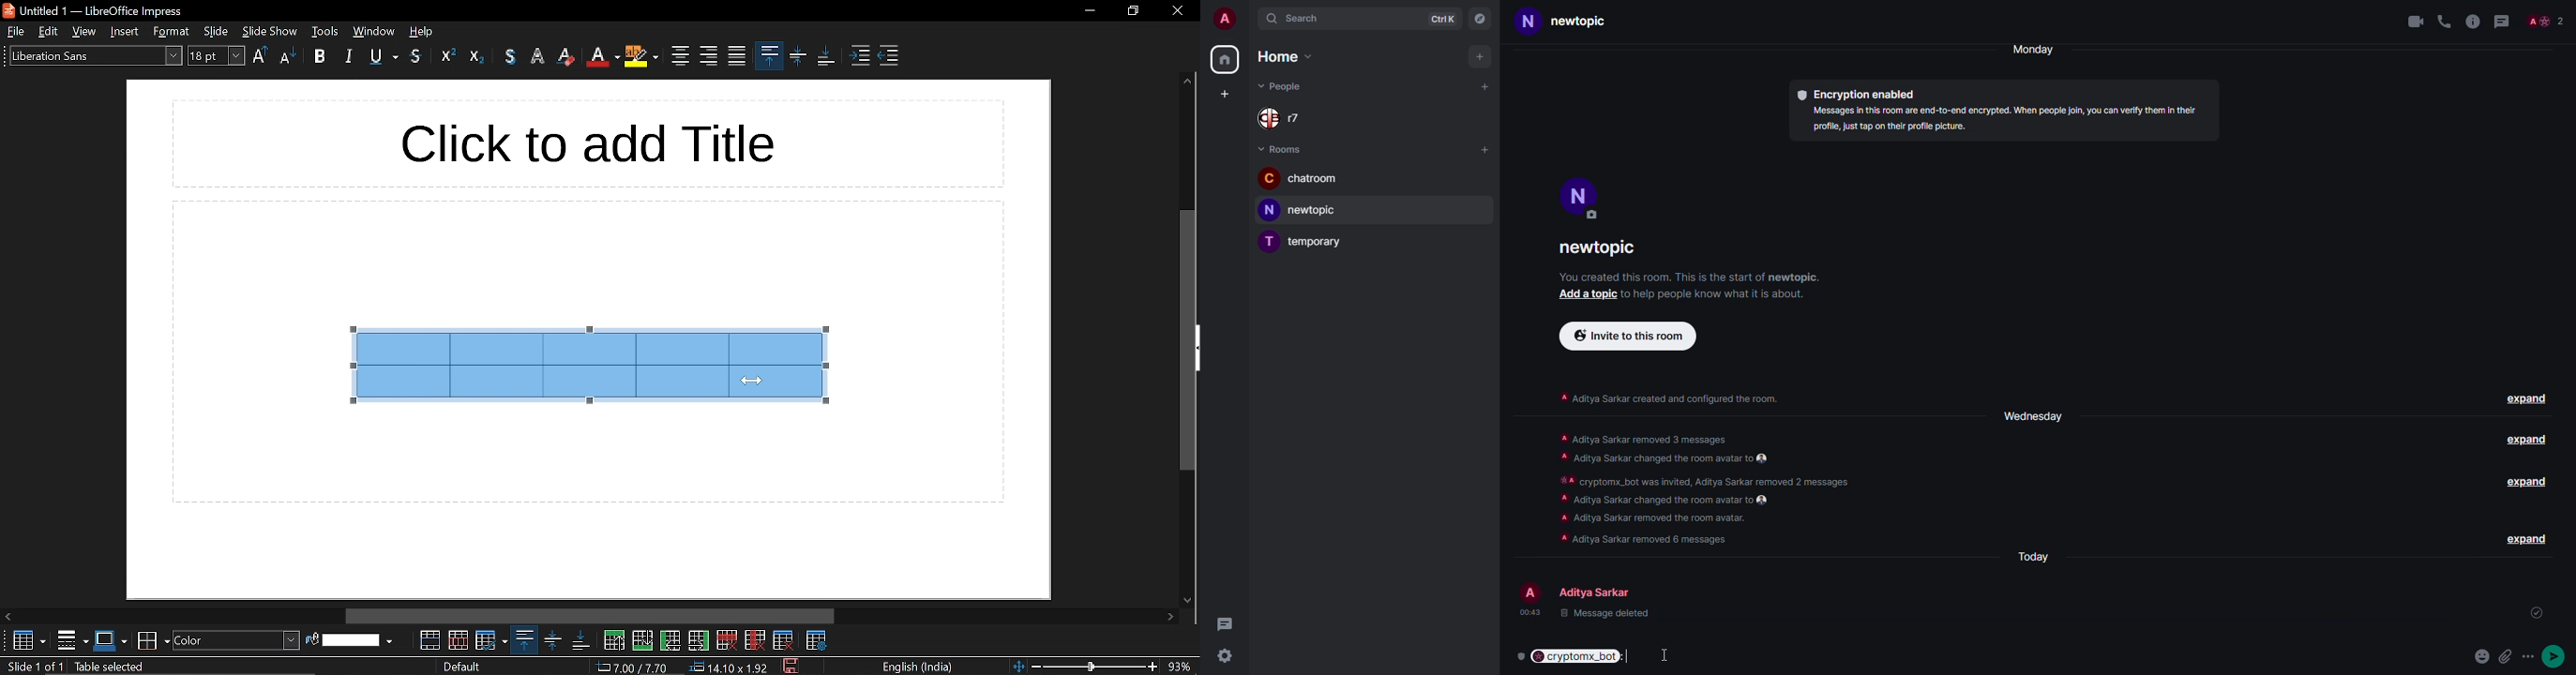 The height and width of the screenshot is (700, 2576). What do you see at coordinates (153, 638) in the screenshot?
I see `border color` at bounding box center [153, 638].